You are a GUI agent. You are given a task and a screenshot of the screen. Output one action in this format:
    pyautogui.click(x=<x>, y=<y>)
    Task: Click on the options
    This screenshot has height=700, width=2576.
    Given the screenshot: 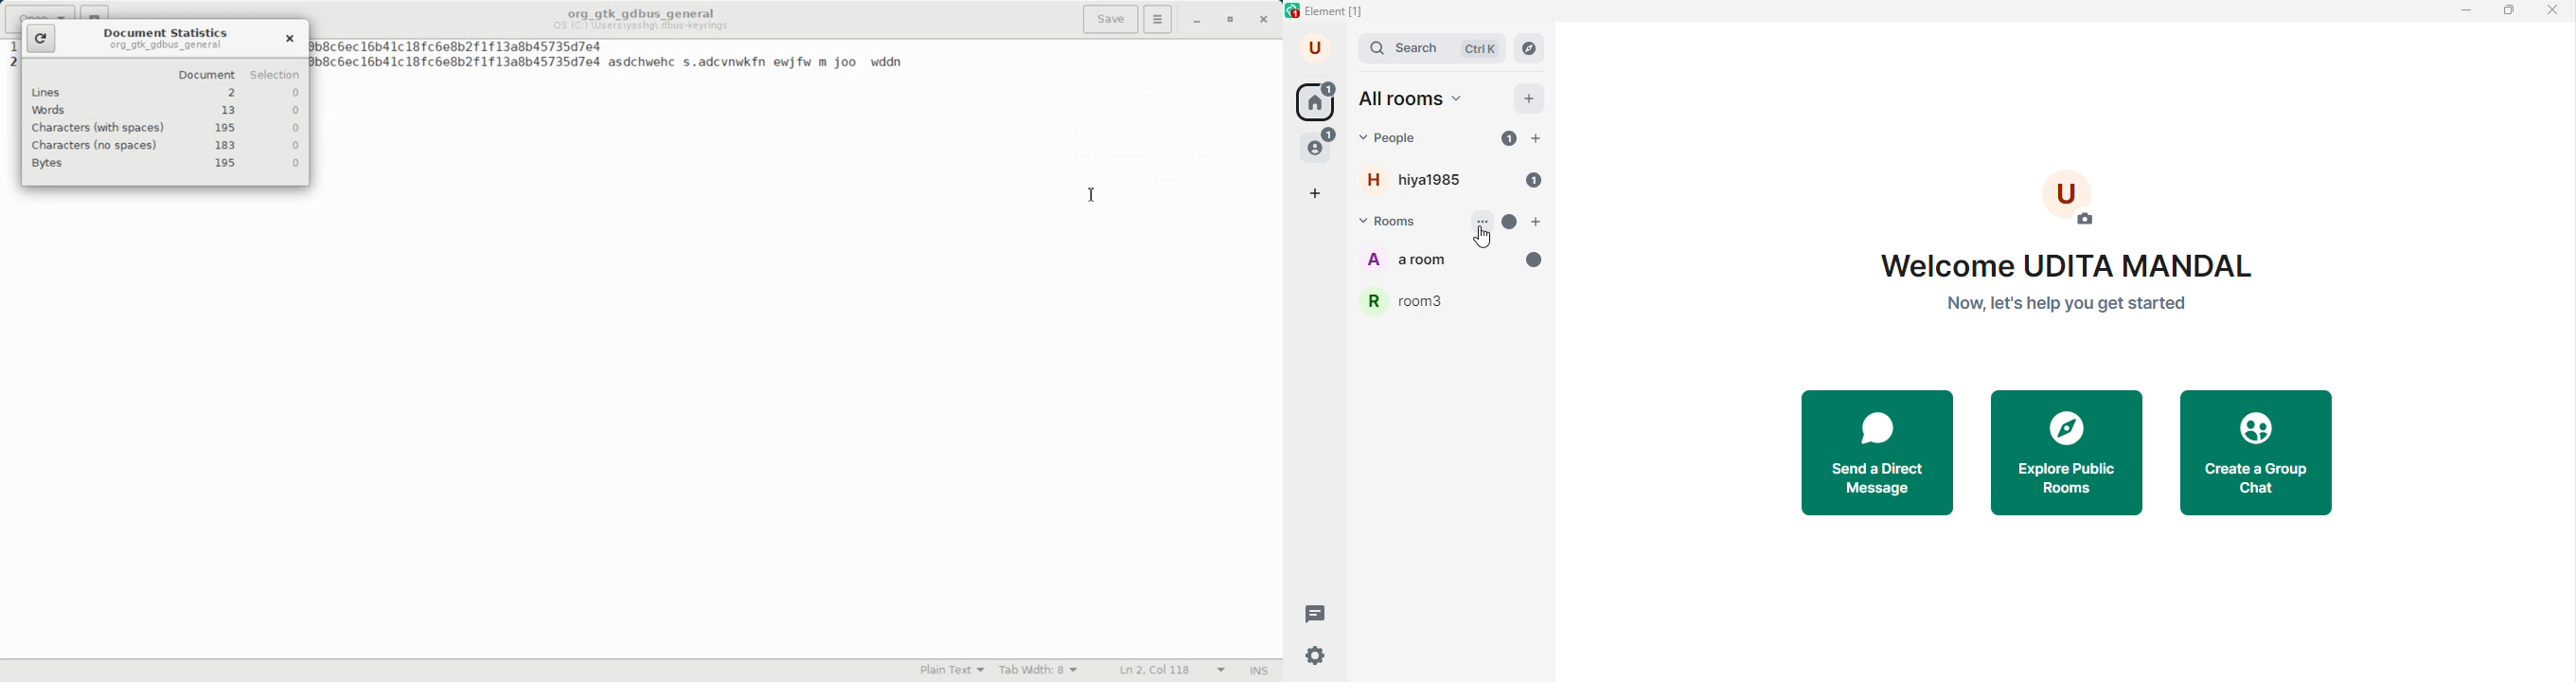 What is the action you would take?
    pyautogui.click(x=1479, y=221)
    